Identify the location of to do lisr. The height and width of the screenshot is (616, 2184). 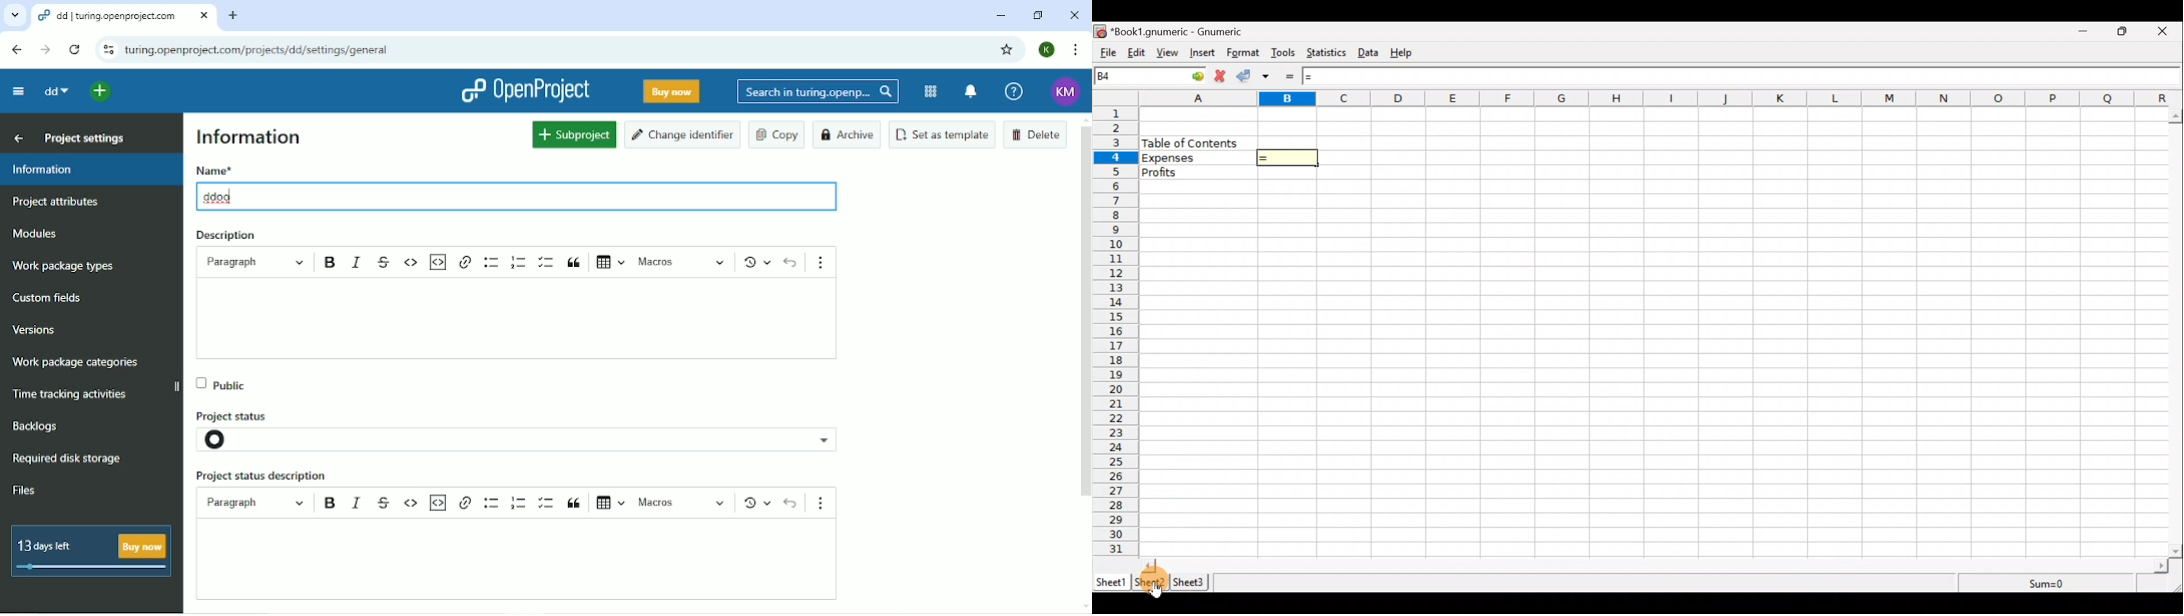
(547, 501).